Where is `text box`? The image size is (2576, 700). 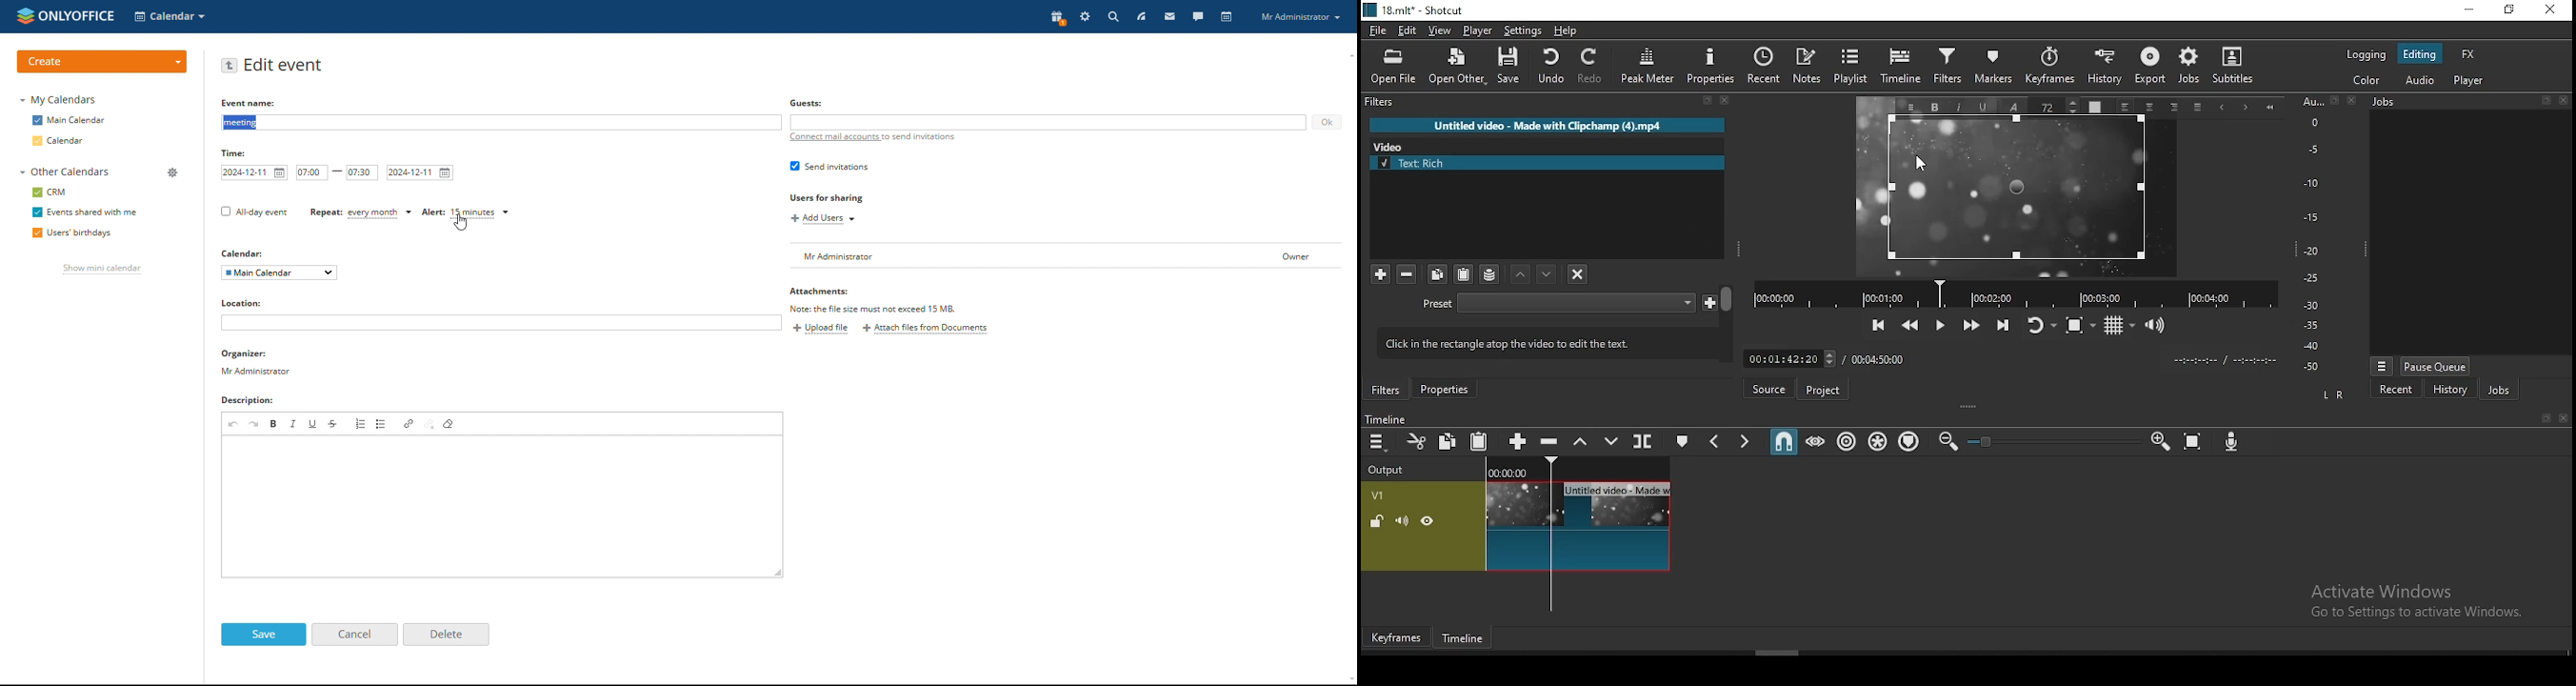 text box is located at coordinates (2017, 190).